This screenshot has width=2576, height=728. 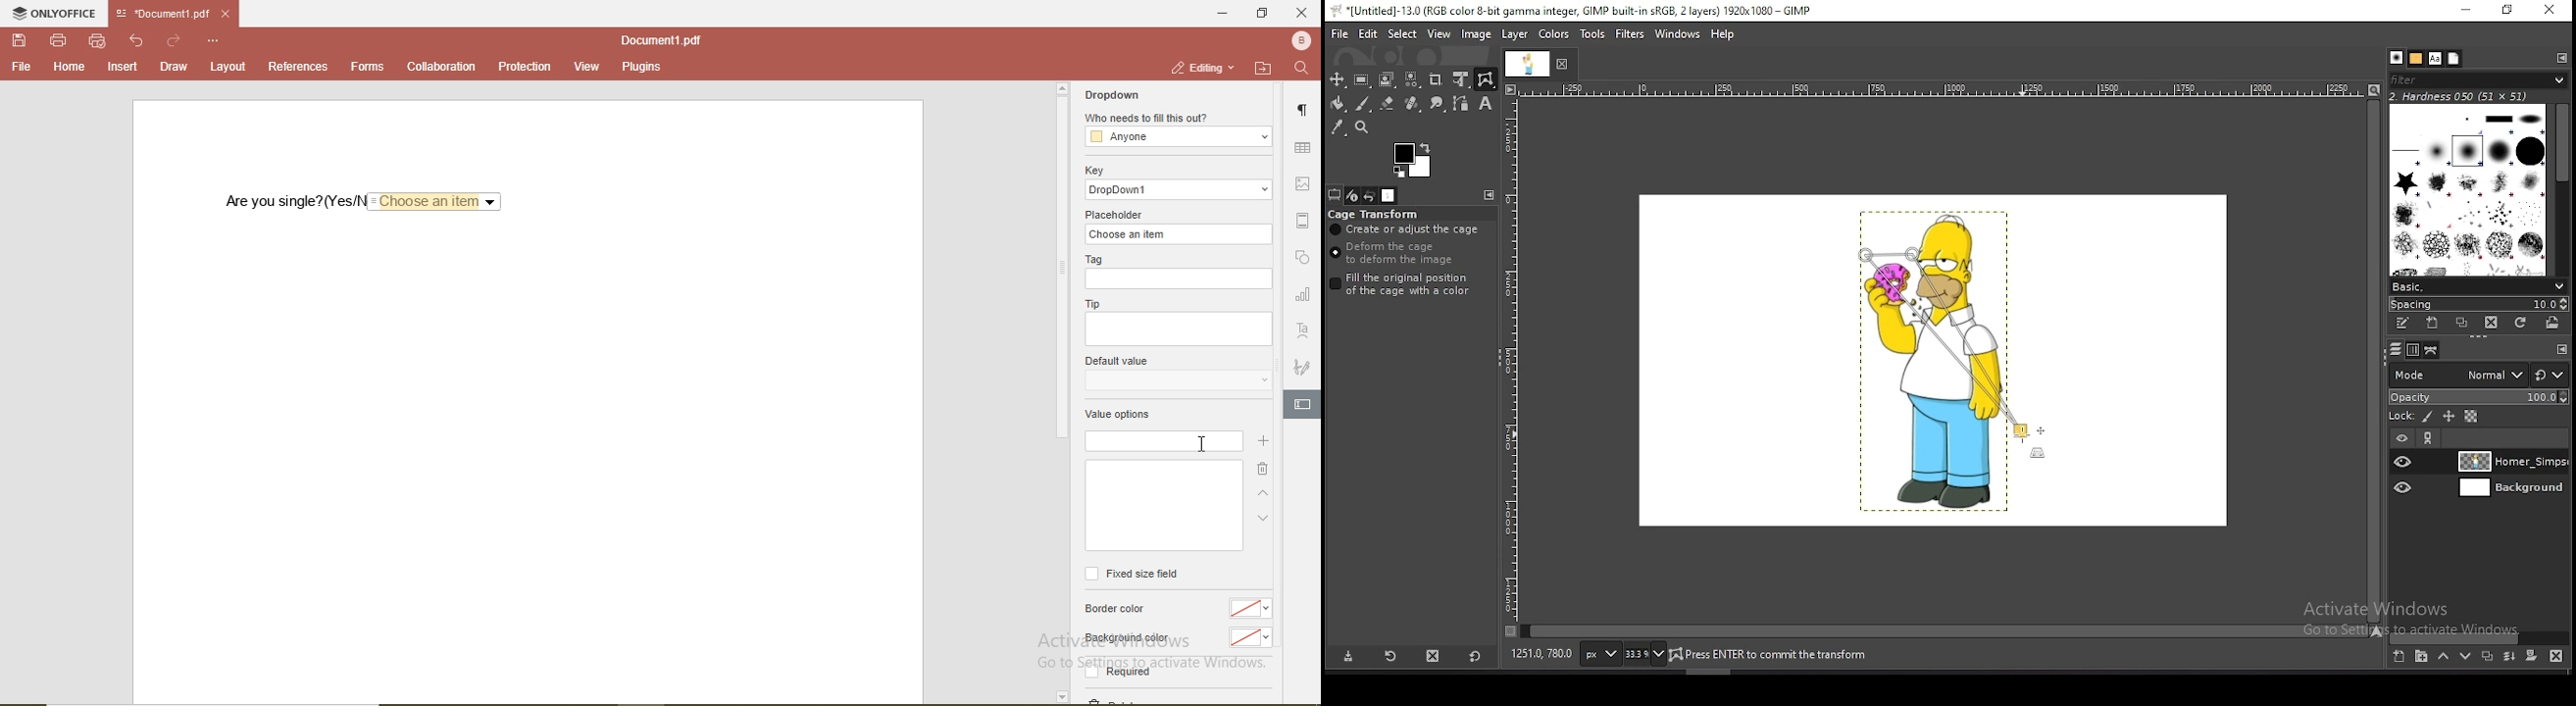 What do you see at coordinates (1061, 260) in the screenshot?
I see `scrollbar` at bounding box center [1061, 260].